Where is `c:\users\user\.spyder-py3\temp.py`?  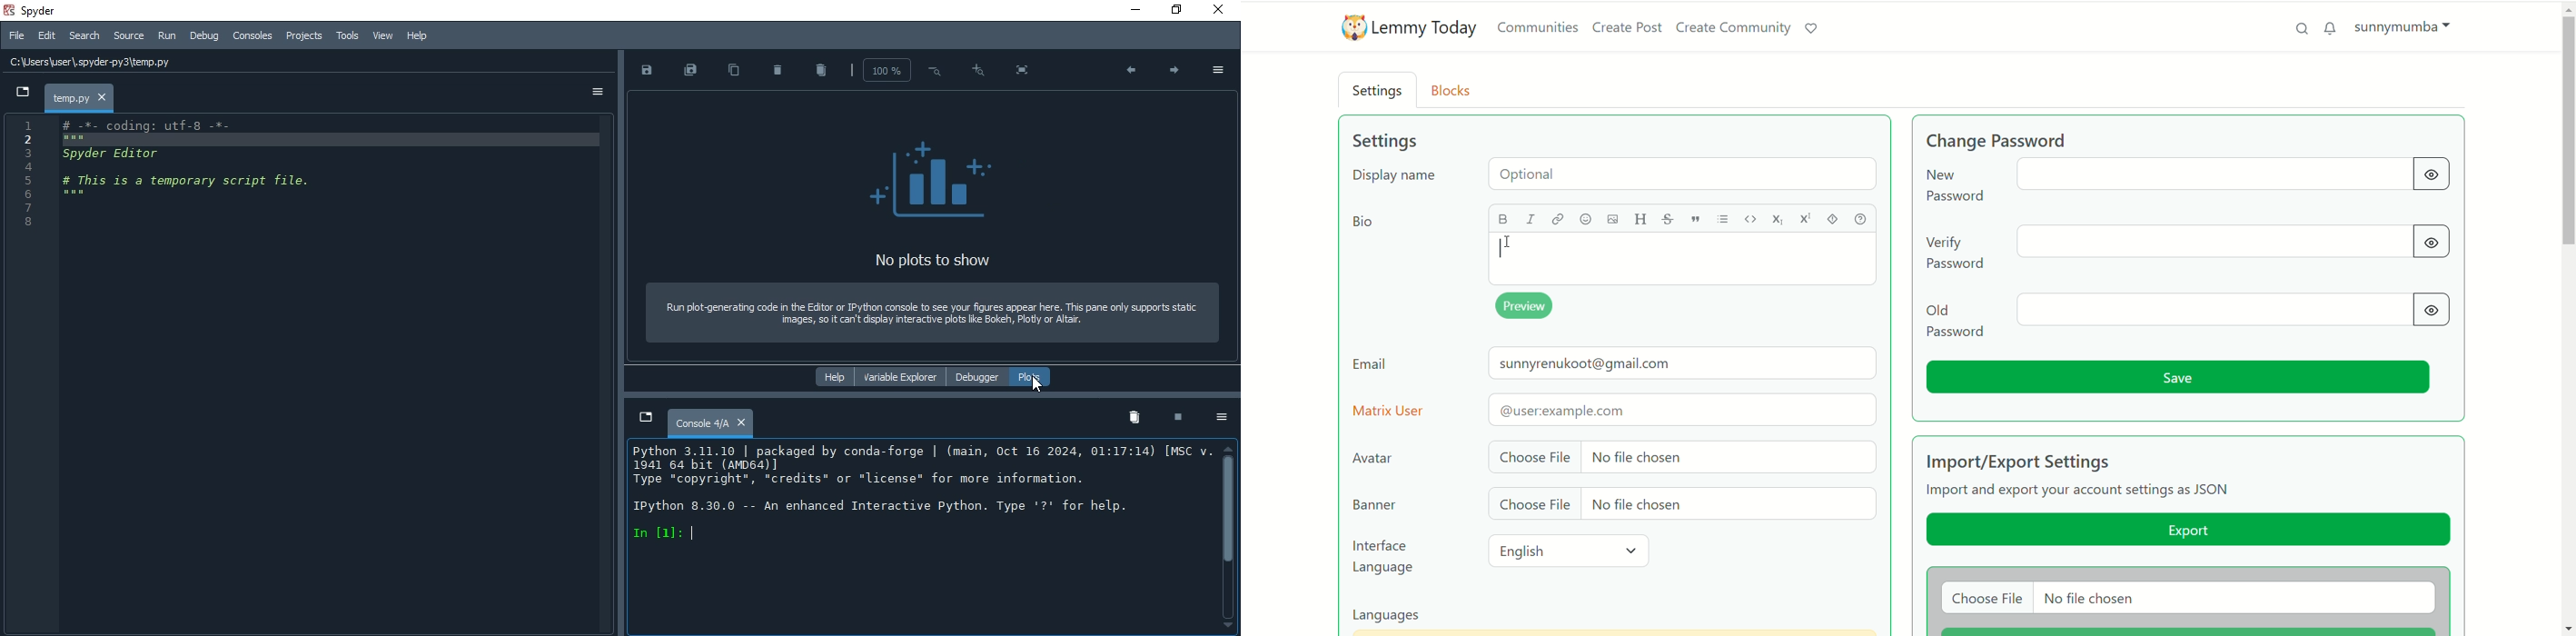 c:\users\user\.spyder-py3\temp.py is located at coordinates (274, 62).